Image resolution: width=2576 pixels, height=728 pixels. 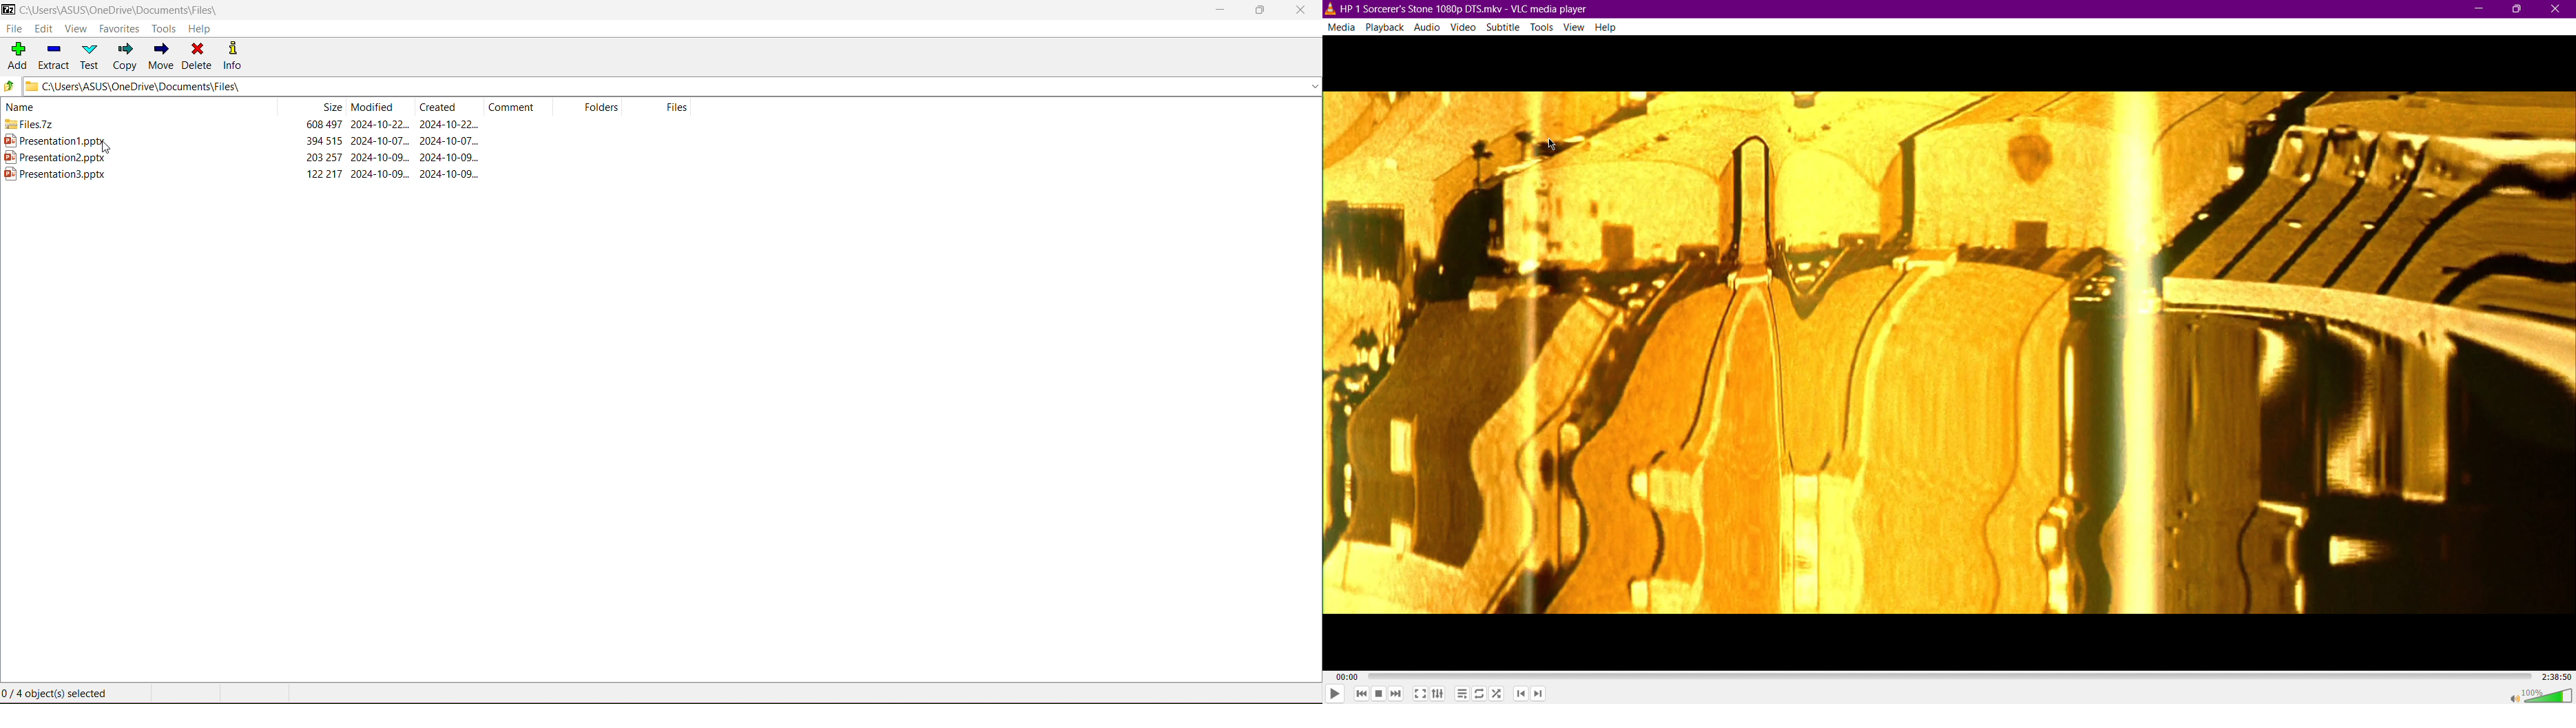 I want to click on Play, so click(x=1335, y=694).